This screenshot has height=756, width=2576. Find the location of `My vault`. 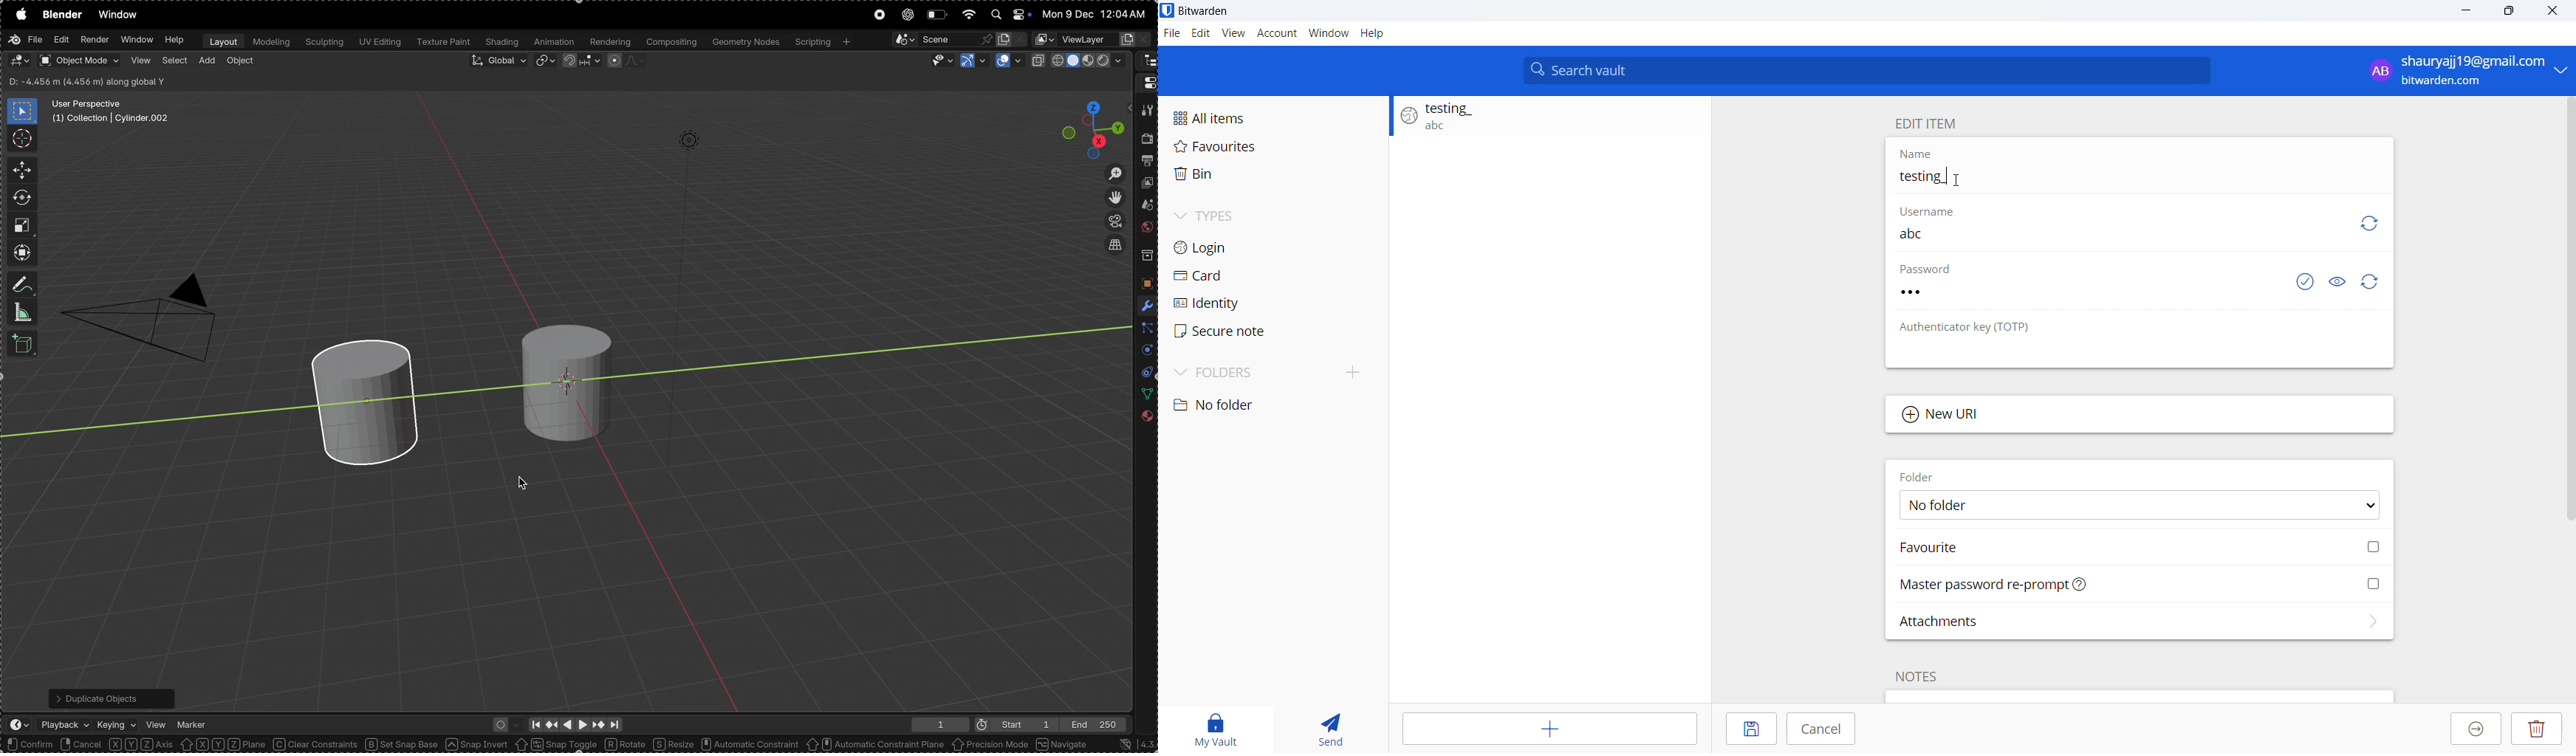

My vault is located at coordinates (1222, 726).